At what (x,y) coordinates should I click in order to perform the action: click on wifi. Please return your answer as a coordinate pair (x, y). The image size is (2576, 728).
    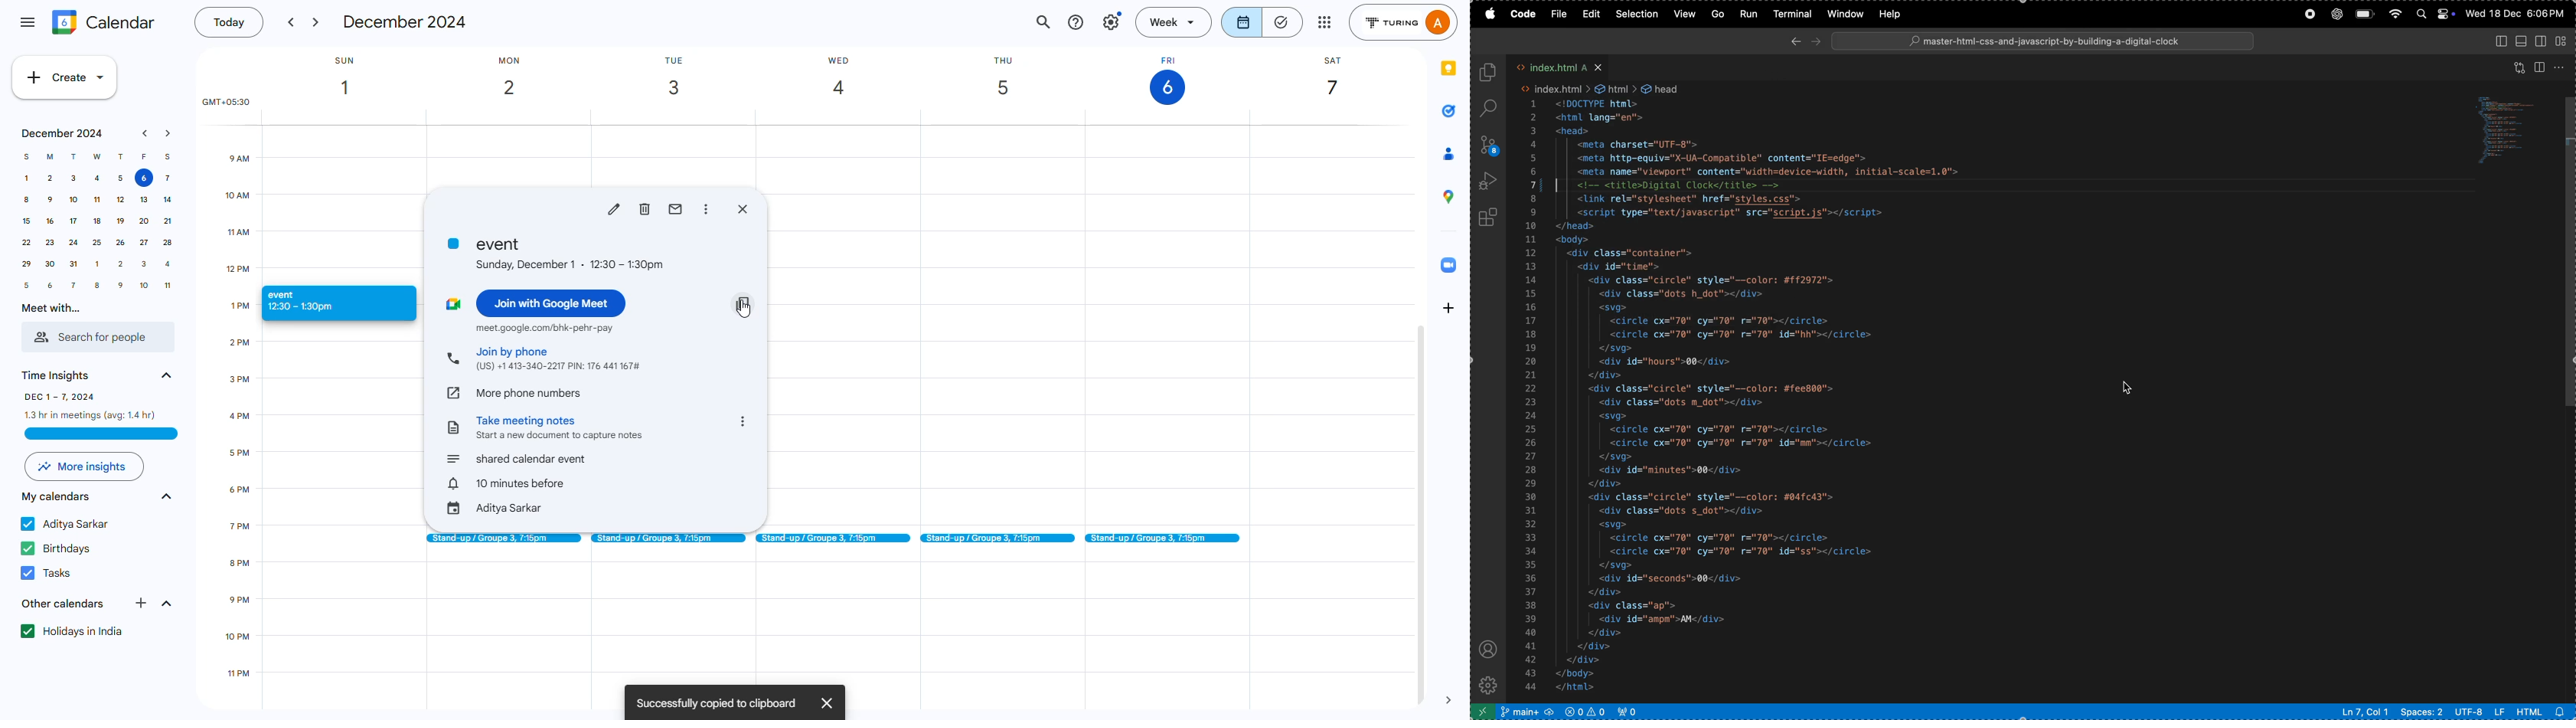
    Looking at the image, I should click on (2395, 14).